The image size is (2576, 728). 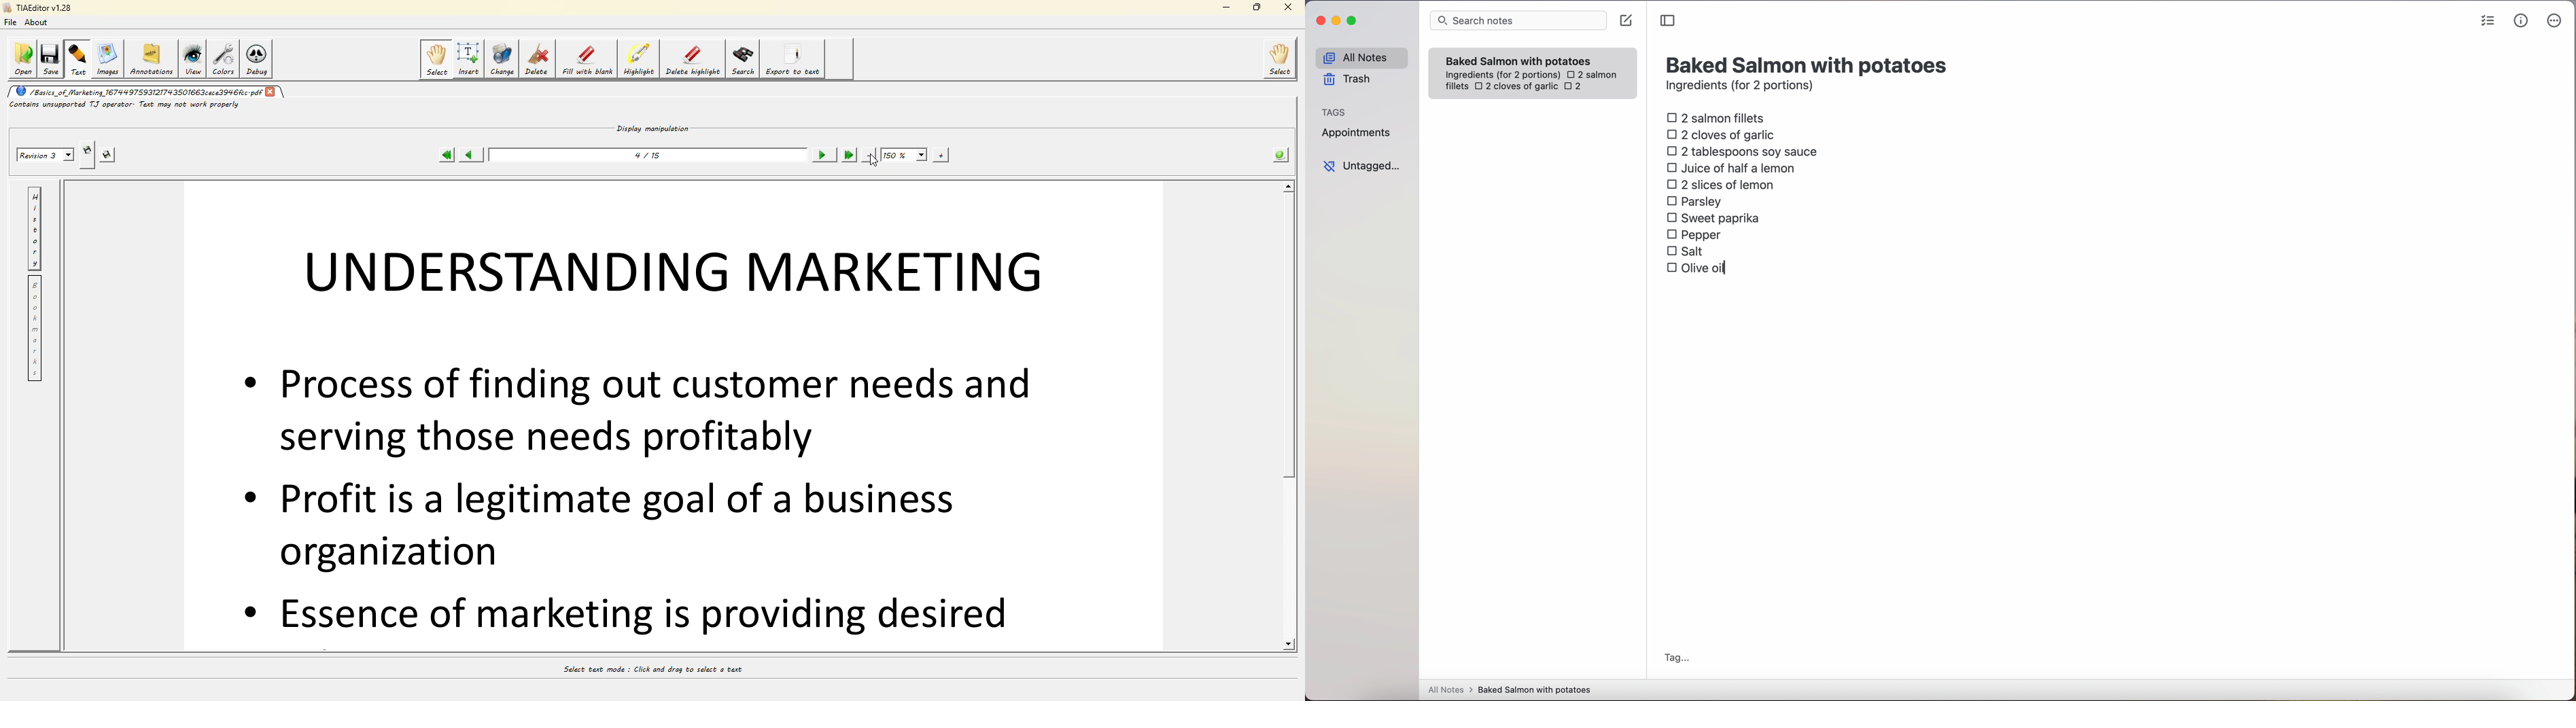 I want to click on select text, so click(x=663, y=670).